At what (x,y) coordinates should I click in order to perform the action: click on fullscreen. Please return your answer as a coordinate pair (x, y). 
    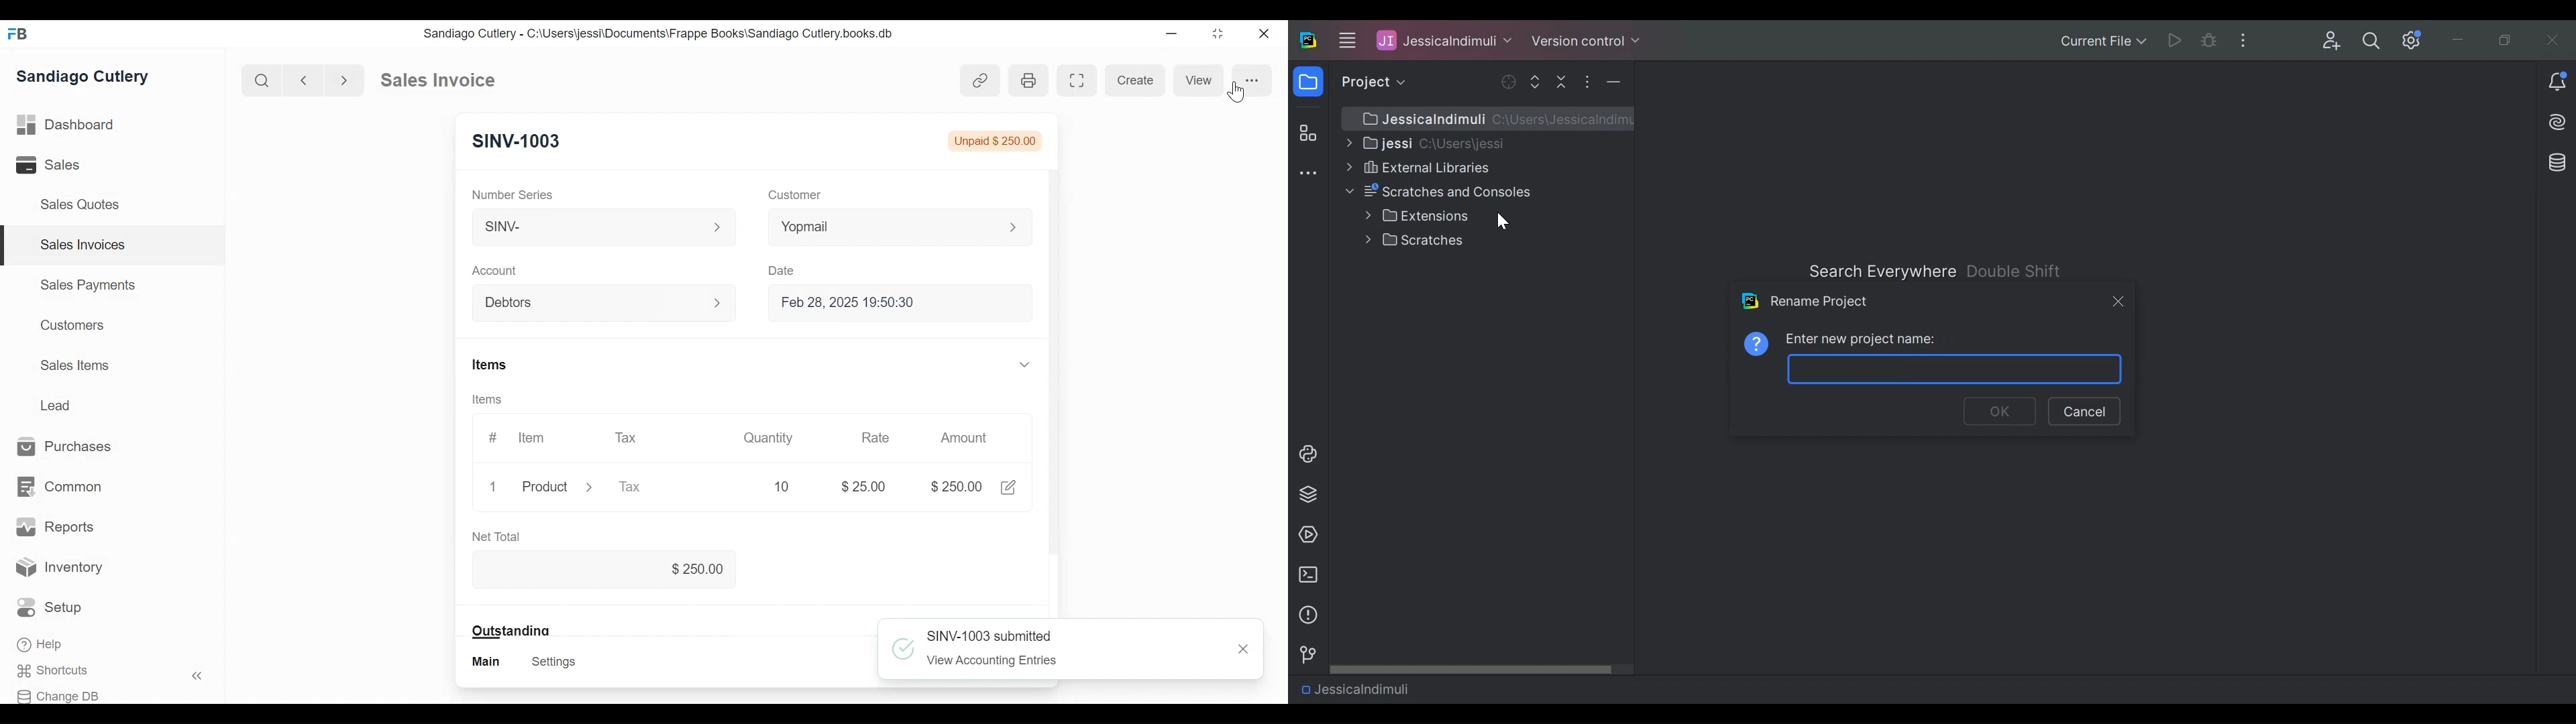
    Looking at the image, I should click on (1079, 80).